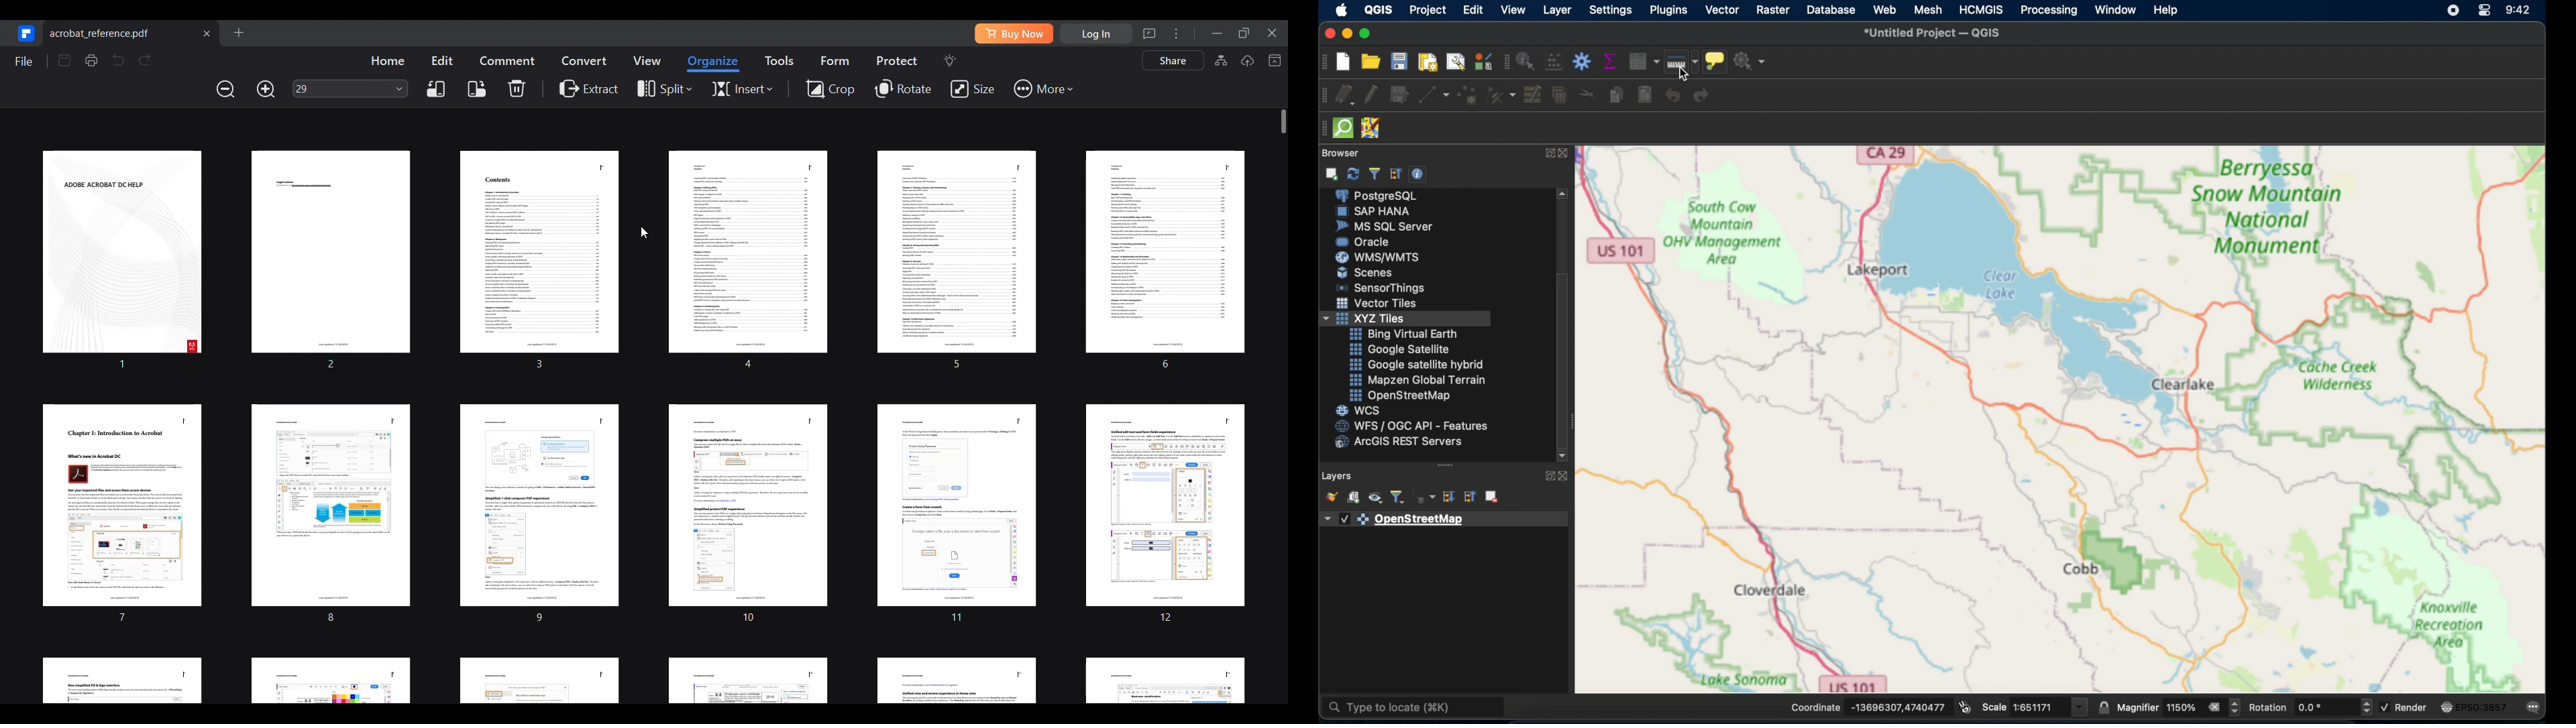  I want to click on database, so click(1833, 9).